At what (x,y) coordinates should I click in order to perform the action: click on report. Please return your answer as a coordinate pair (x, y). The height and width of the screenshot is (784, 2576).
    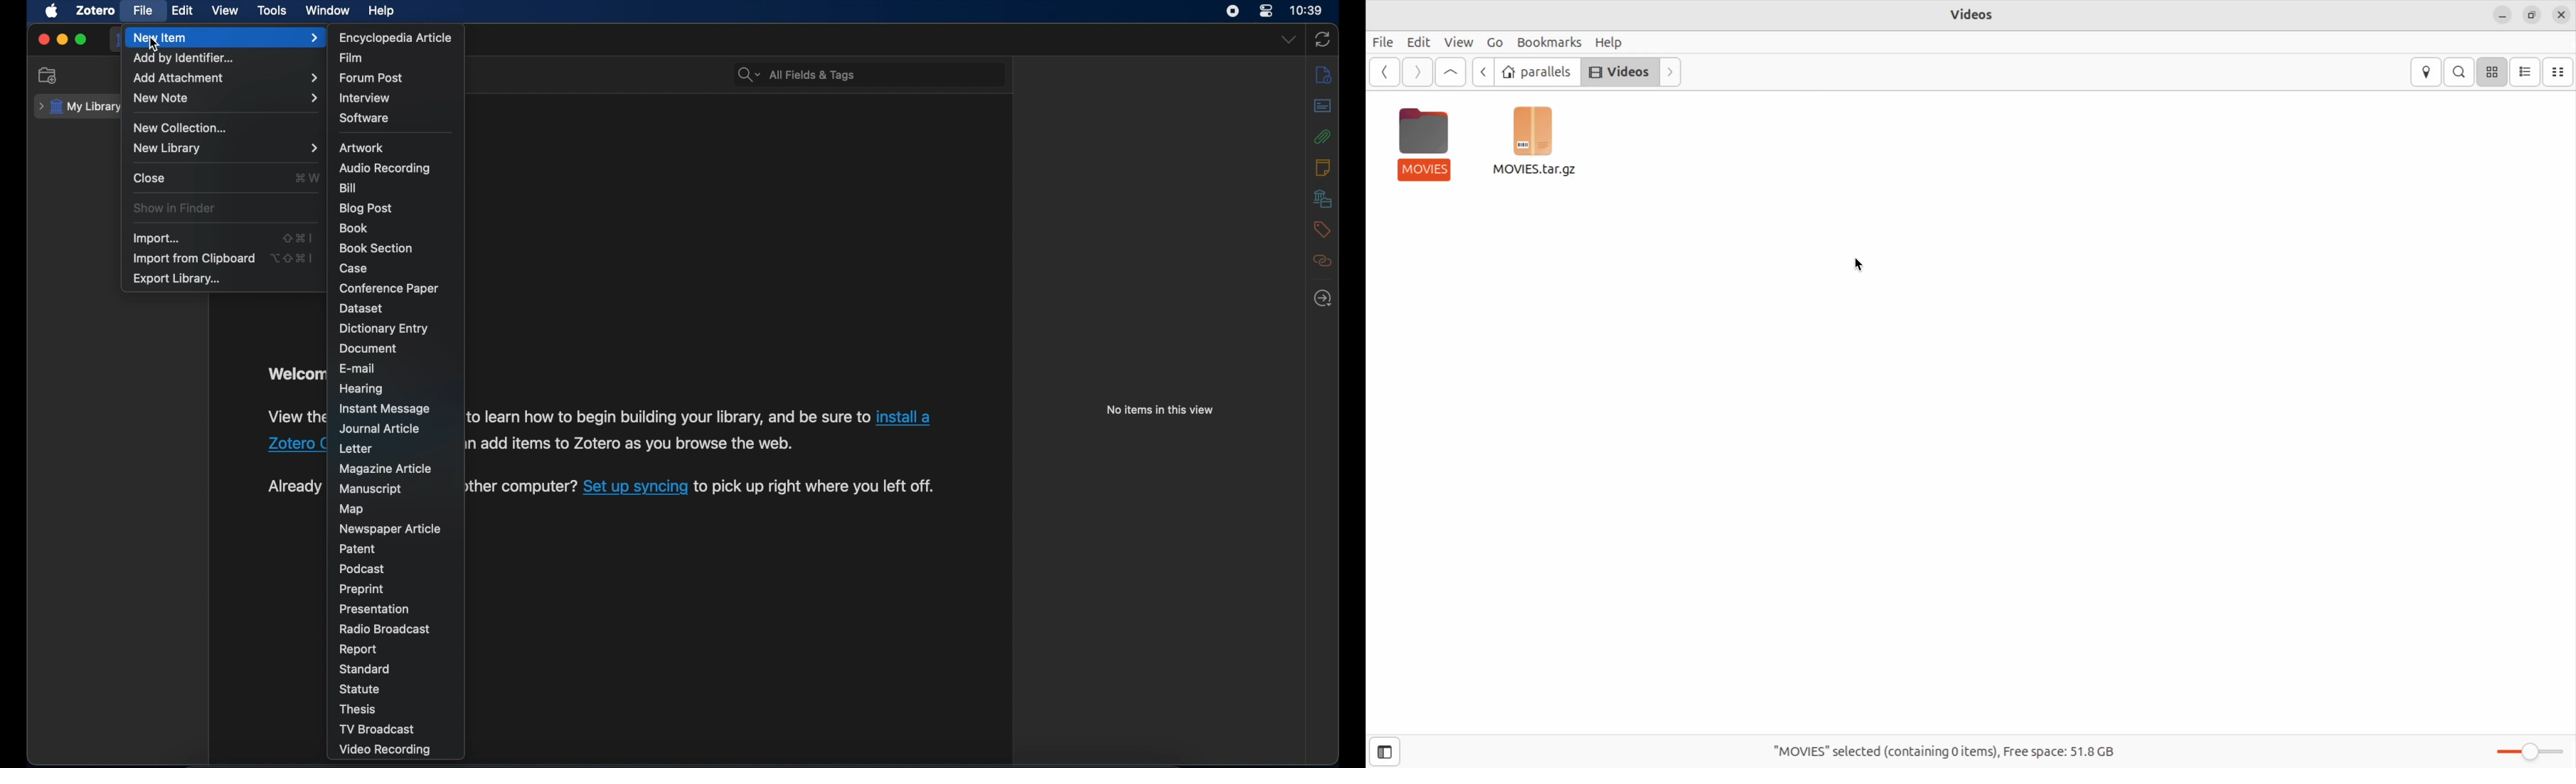
    Looking at the image, I should click on (359, 650).